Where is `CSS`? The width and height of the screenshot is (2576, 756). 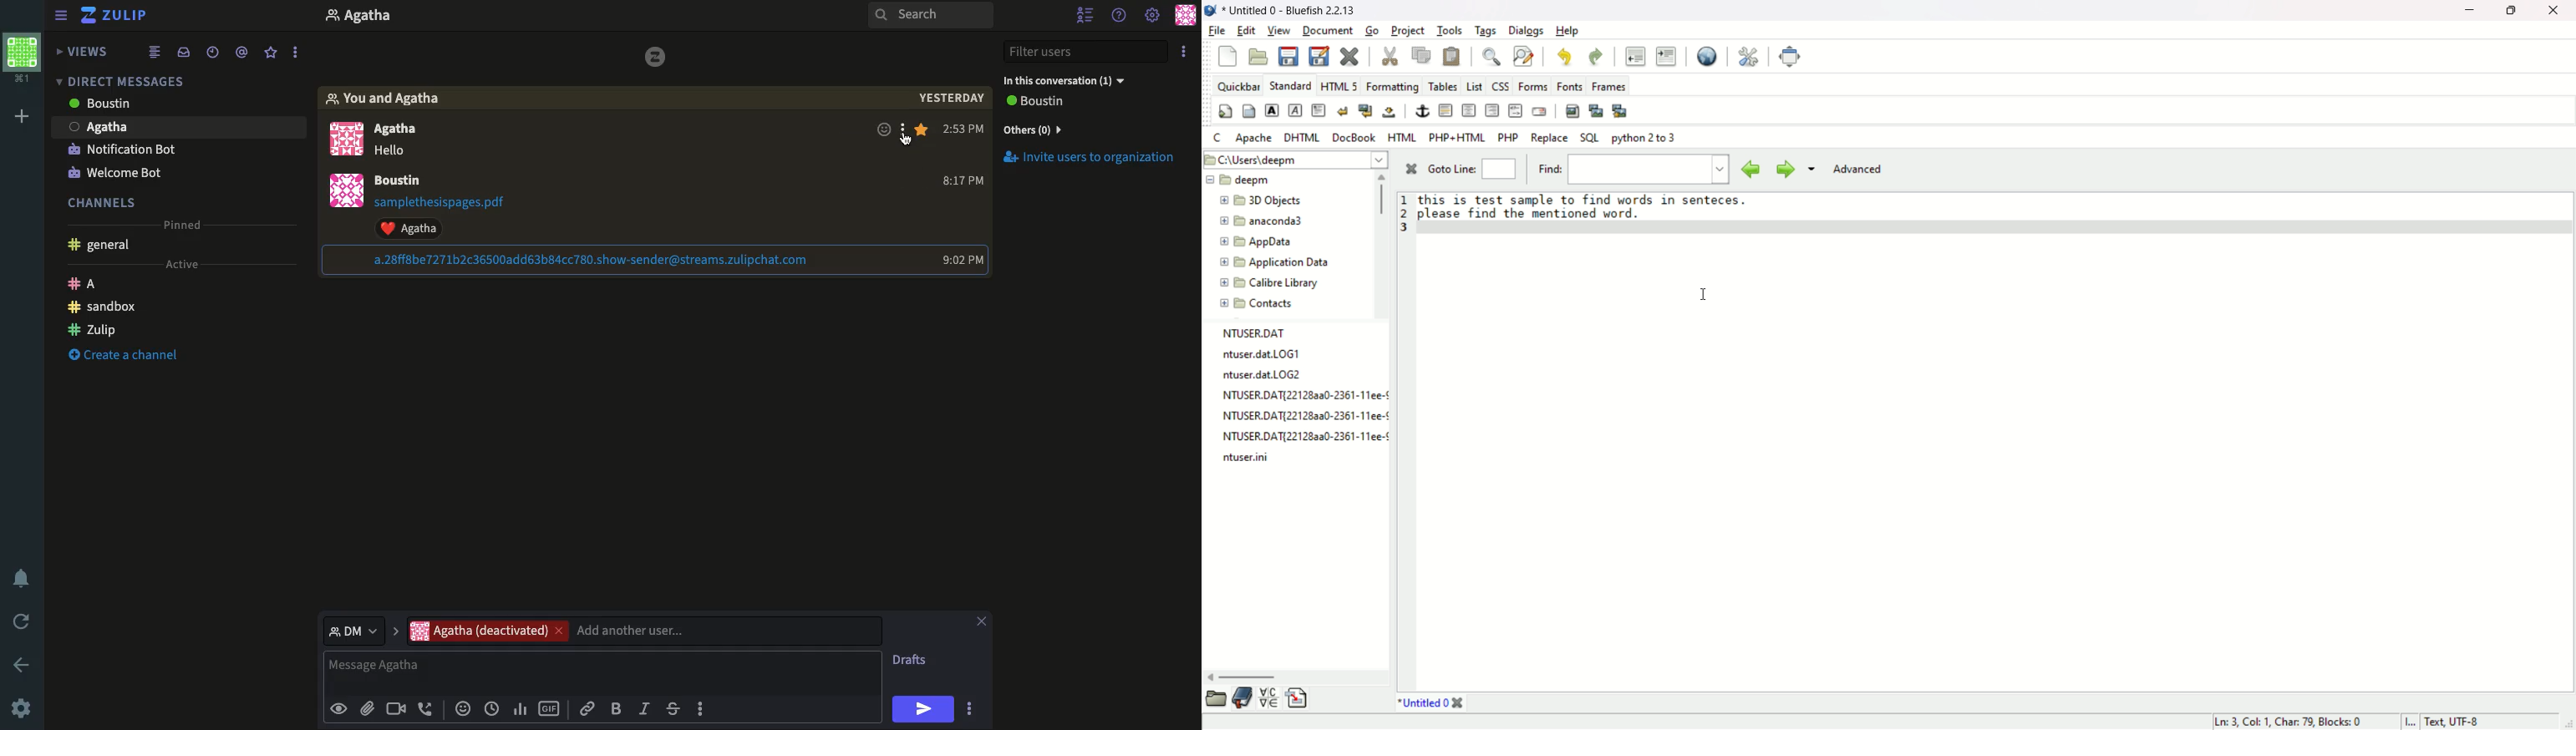
CSS is located at coordinates (1500, 87).